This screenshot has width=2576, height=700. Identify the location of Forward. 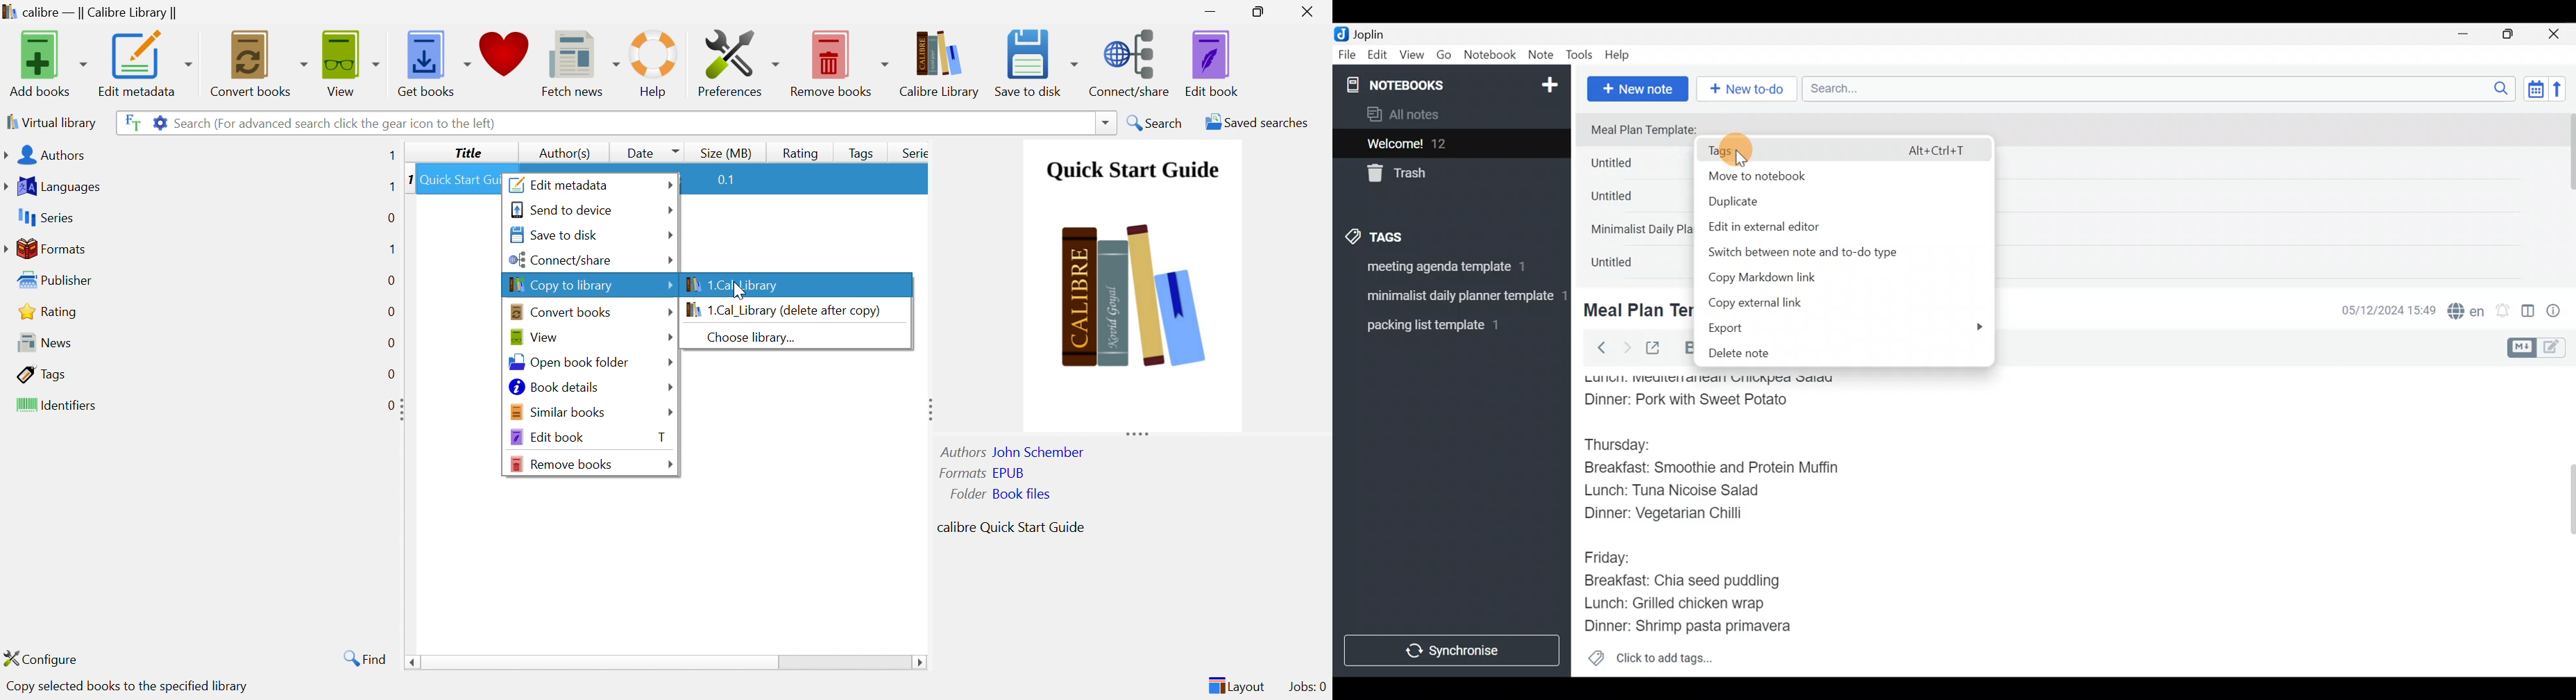
(1626, 347).